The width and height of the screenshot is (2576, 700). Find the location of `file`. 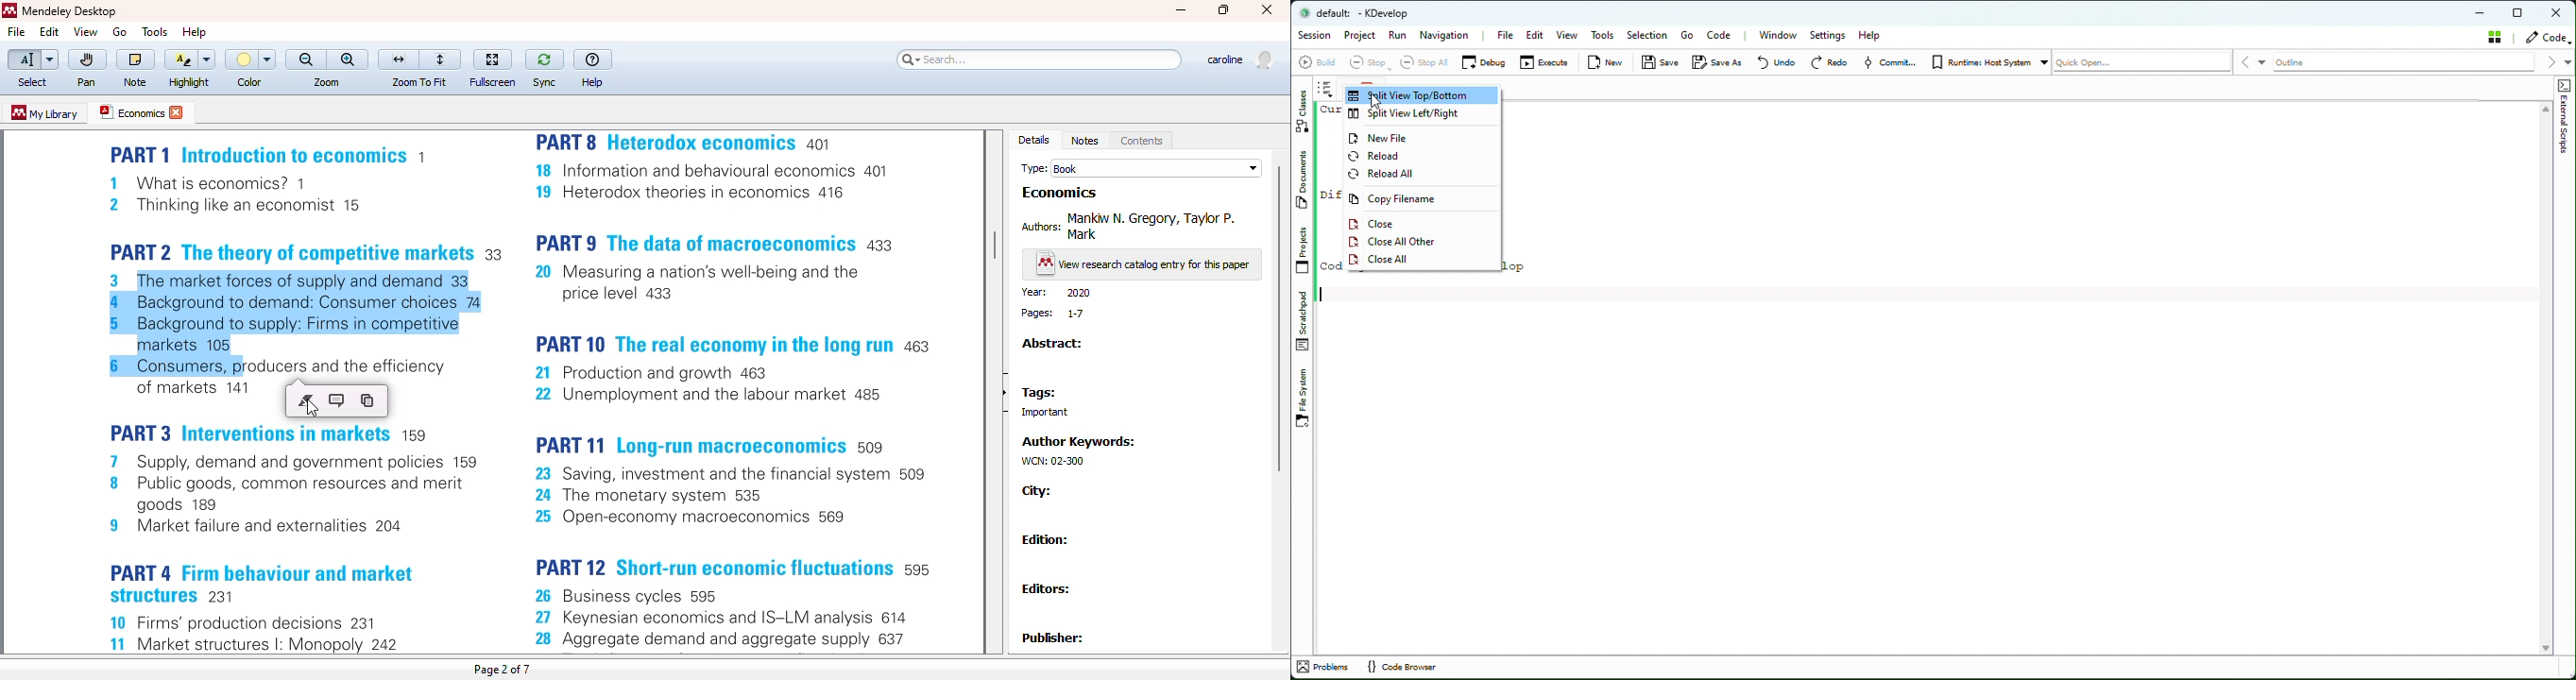

file is located at coordinates (15, 32).